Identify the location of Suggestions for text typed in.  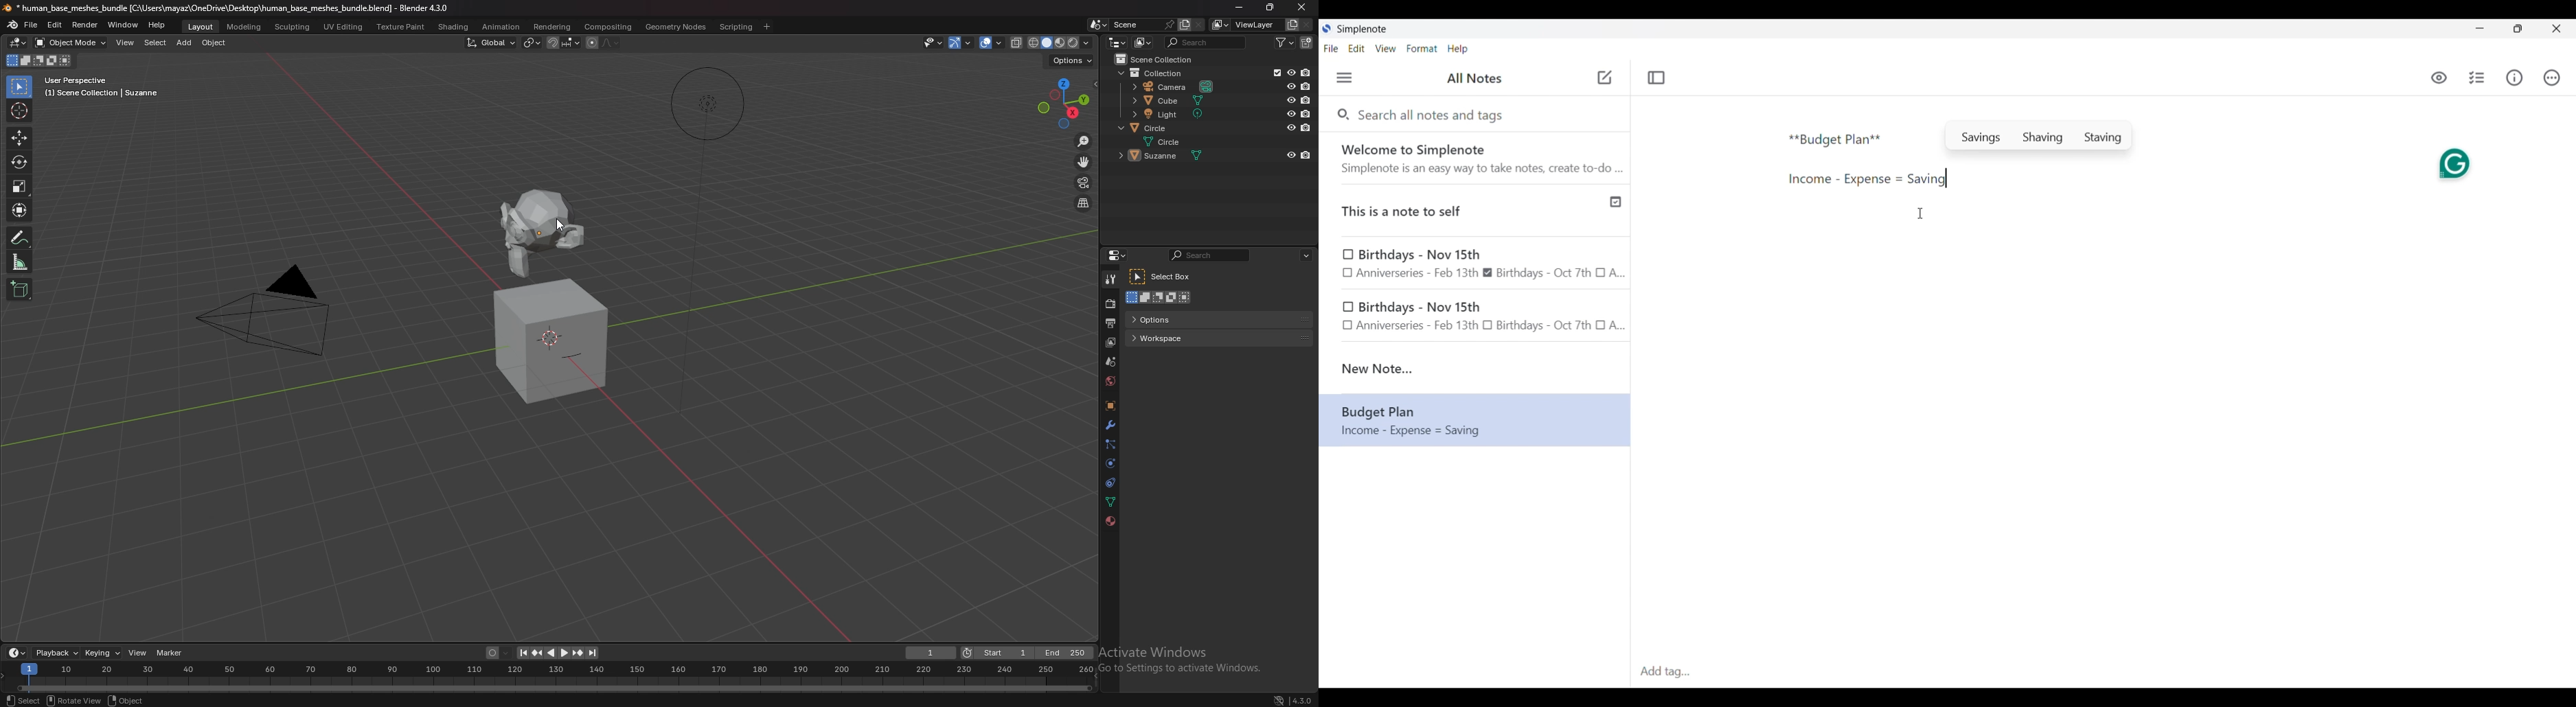
(2039, 135).